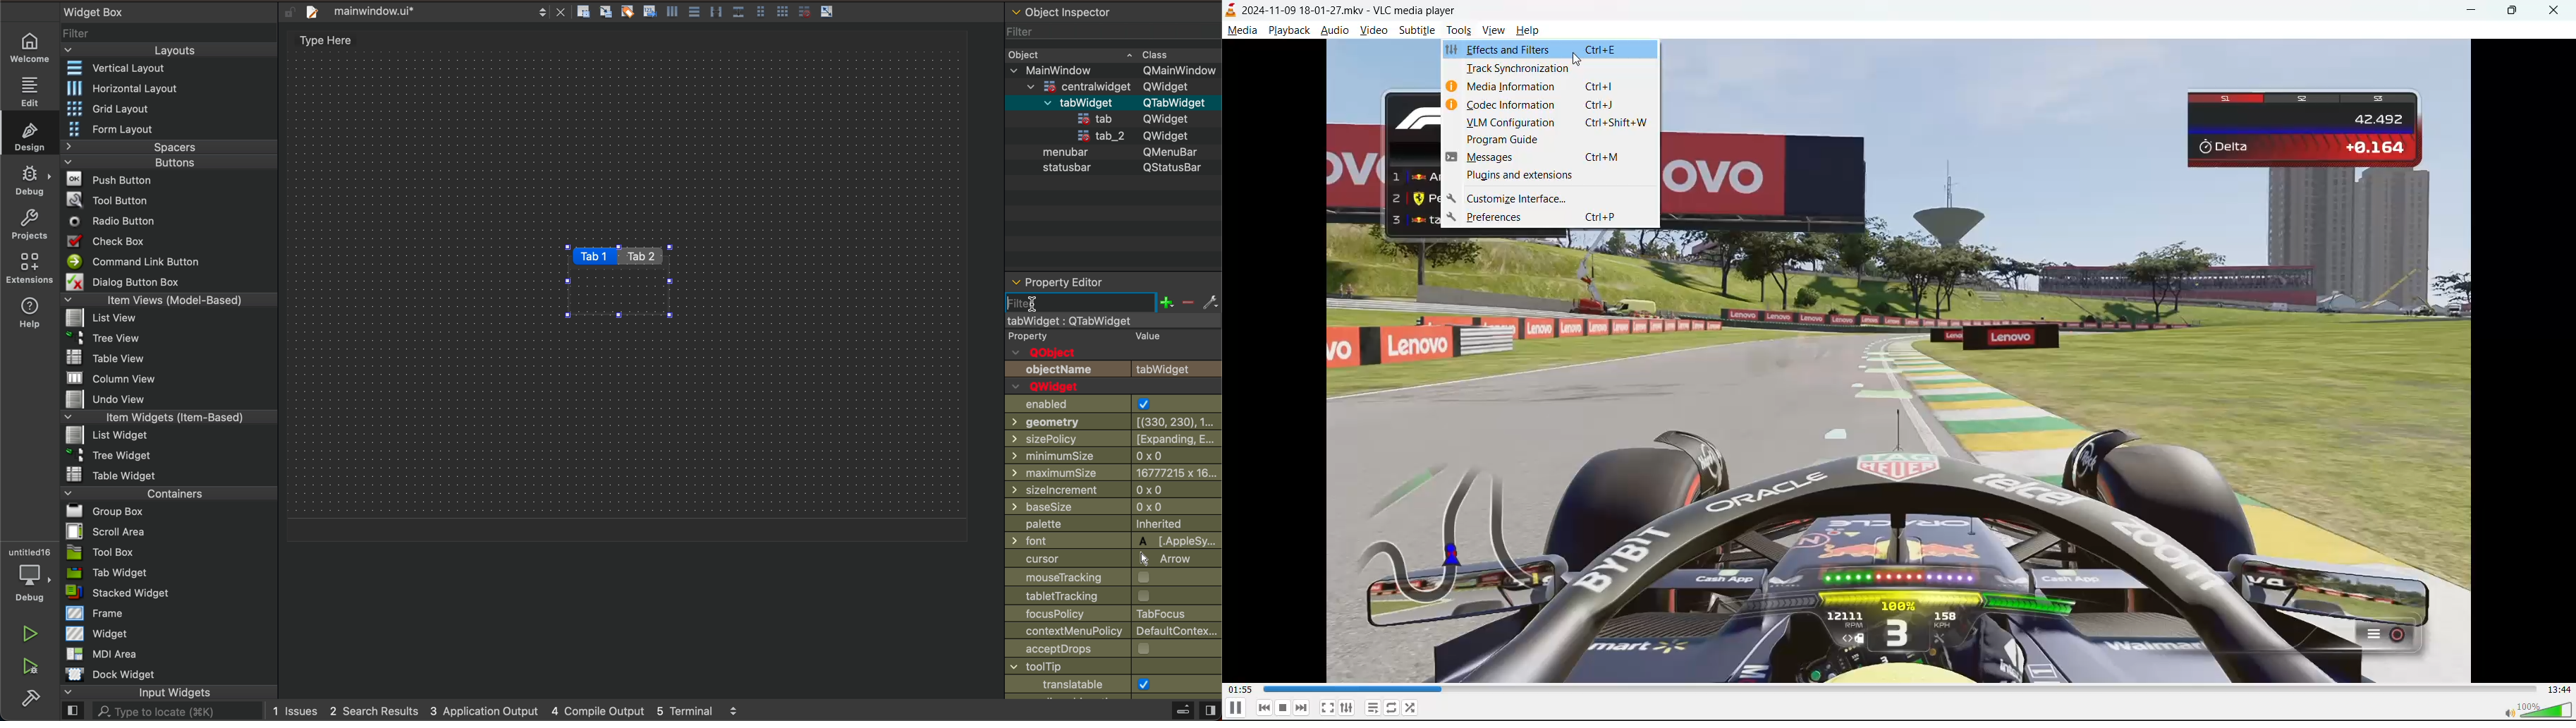 Image resolution: width=2576 pixels, height=728 pixels. Describe the element at coordinates (121, 592) in the screenshot. I see `stacked Widget` at that location.